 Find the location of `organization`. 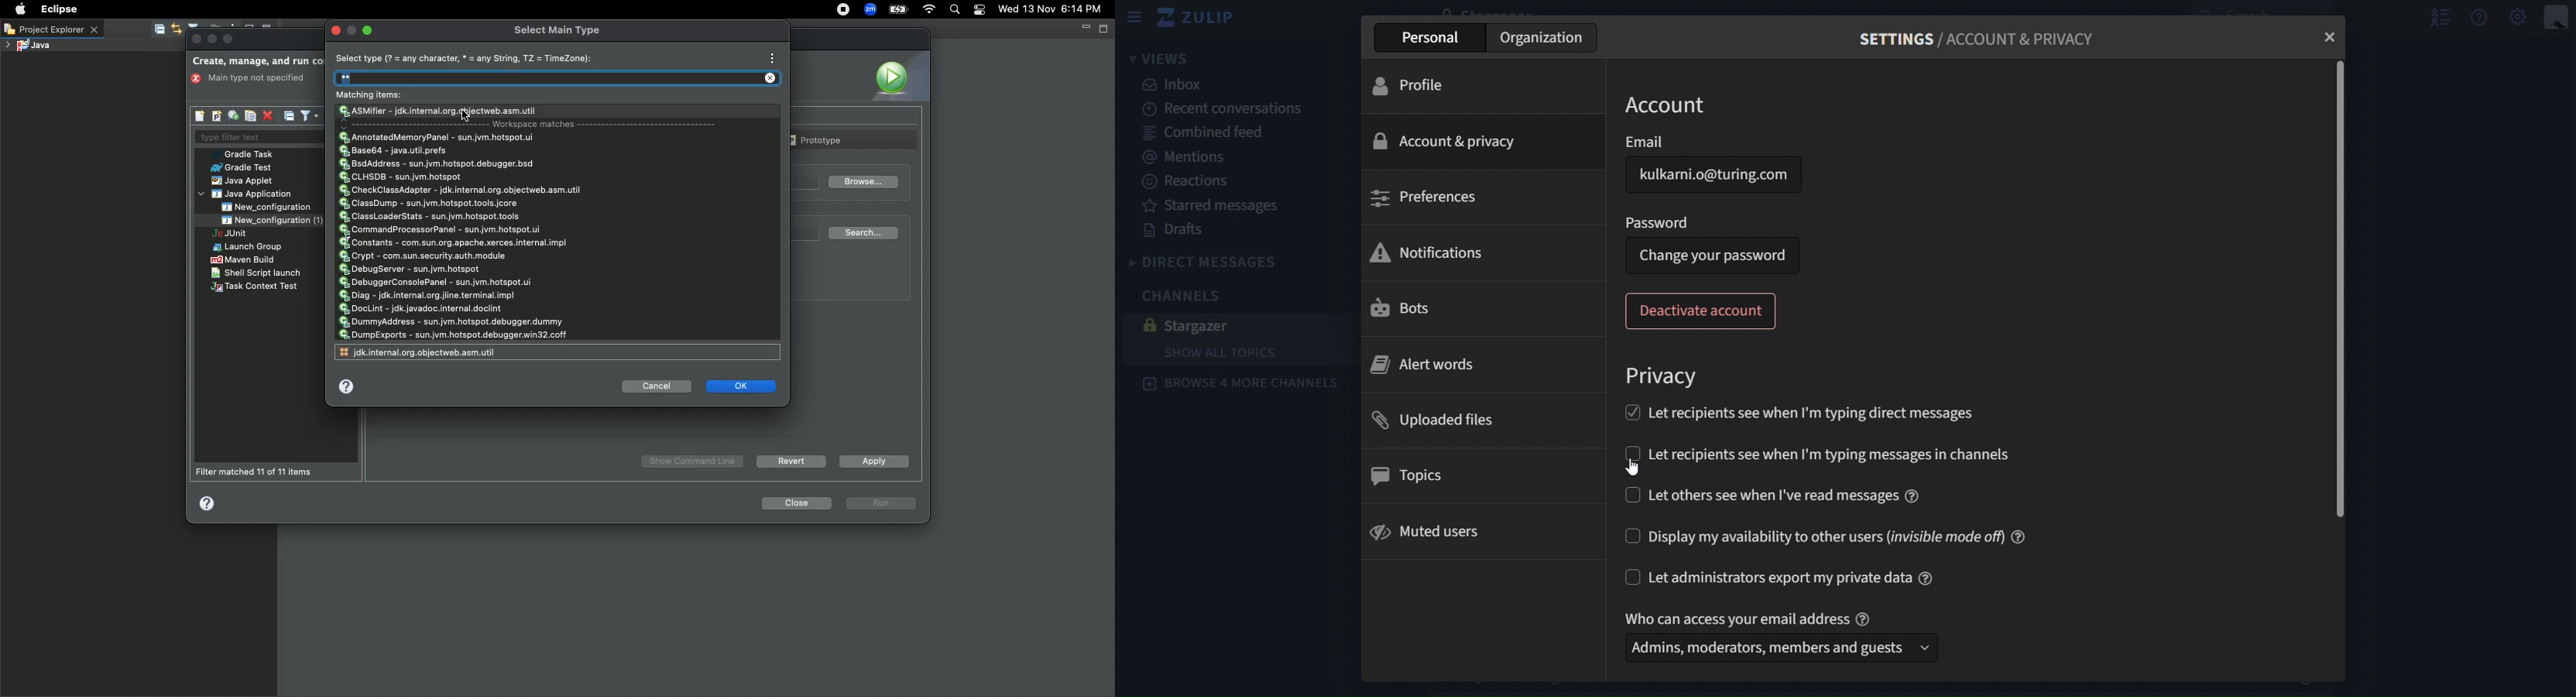

organization is located at coordinates (1543, 36).